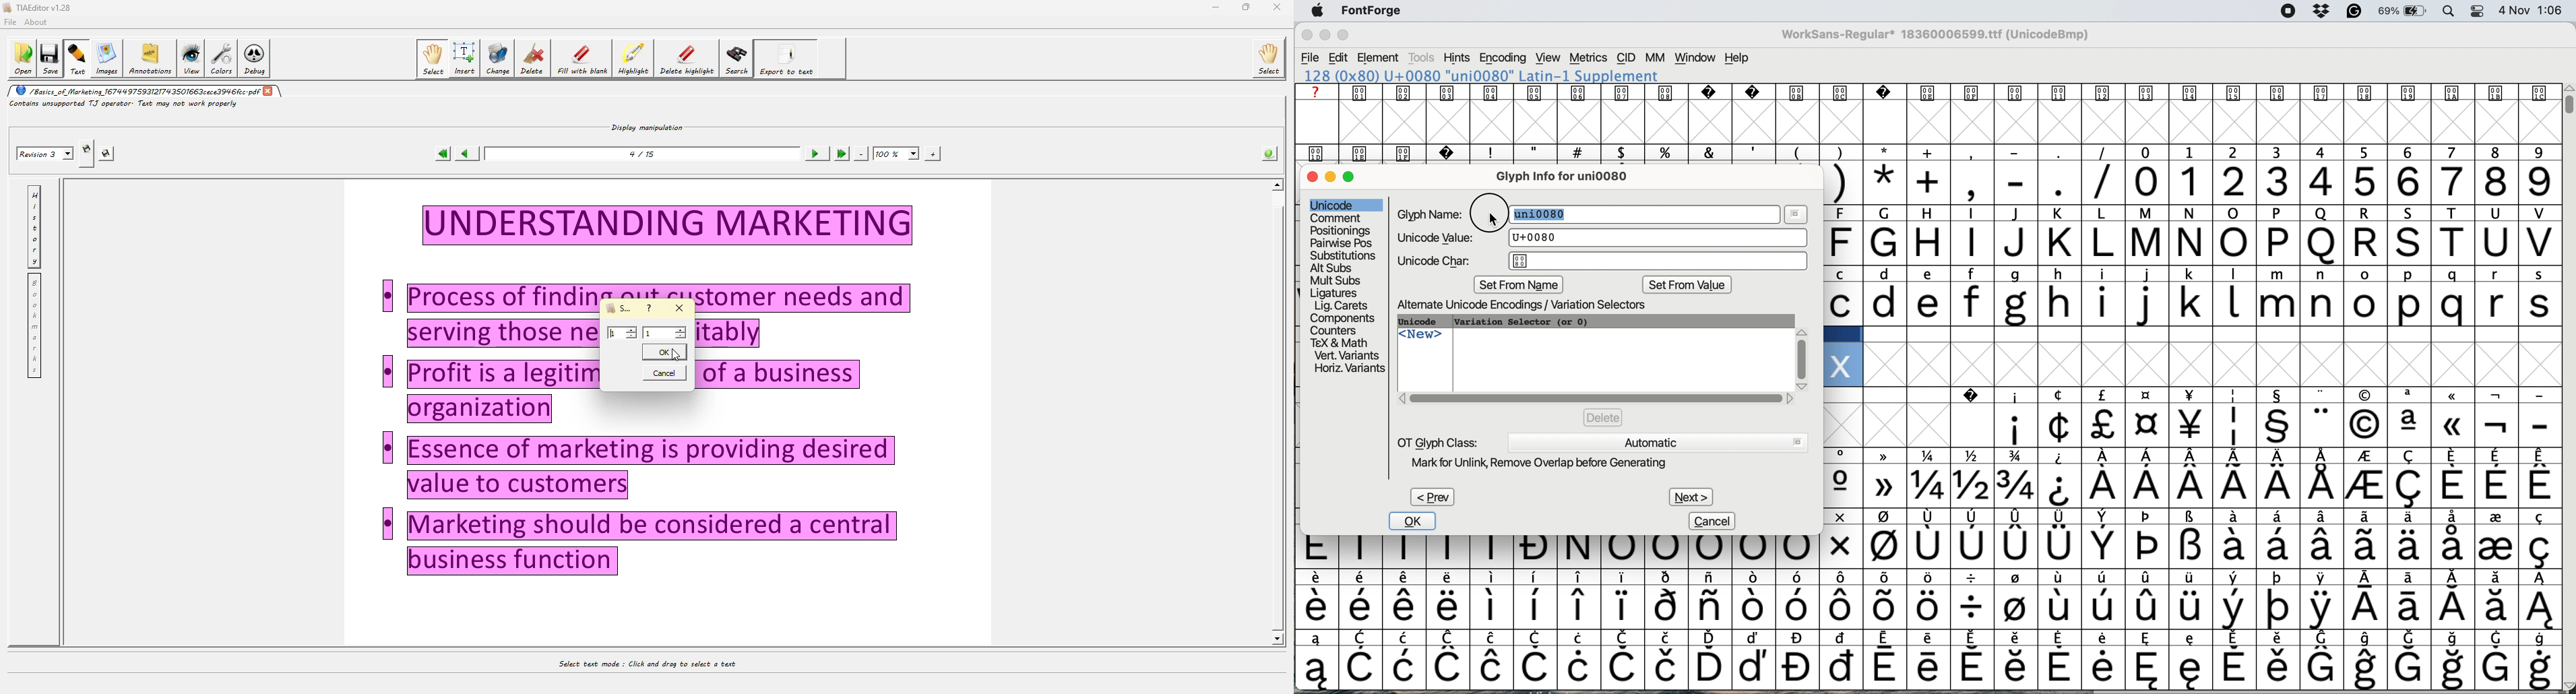 The image size is (2576, 700). What do you see at coordinates (1347, 356) in the screenshot?
I see `vert variants` at bounding box center [1347, 356].